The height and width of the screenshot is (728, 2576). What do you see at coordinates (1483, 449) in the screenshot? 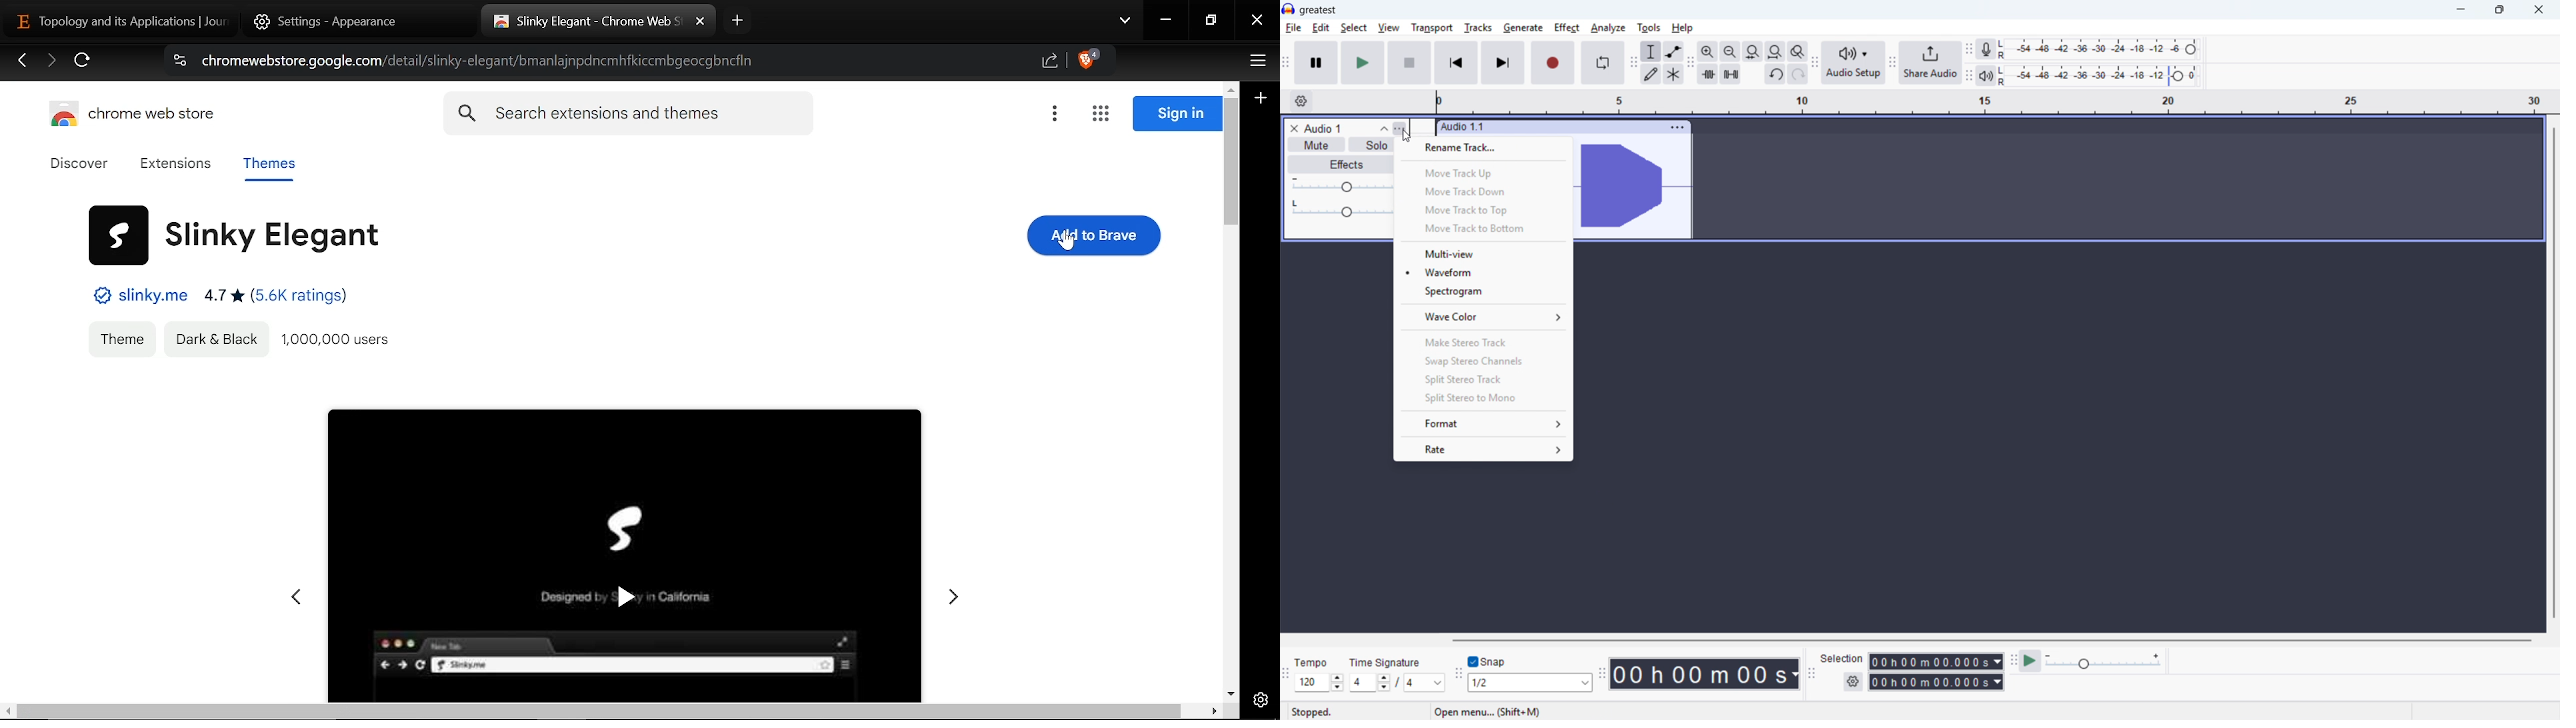
I see `rate ` at bounding box center [1483, 449].